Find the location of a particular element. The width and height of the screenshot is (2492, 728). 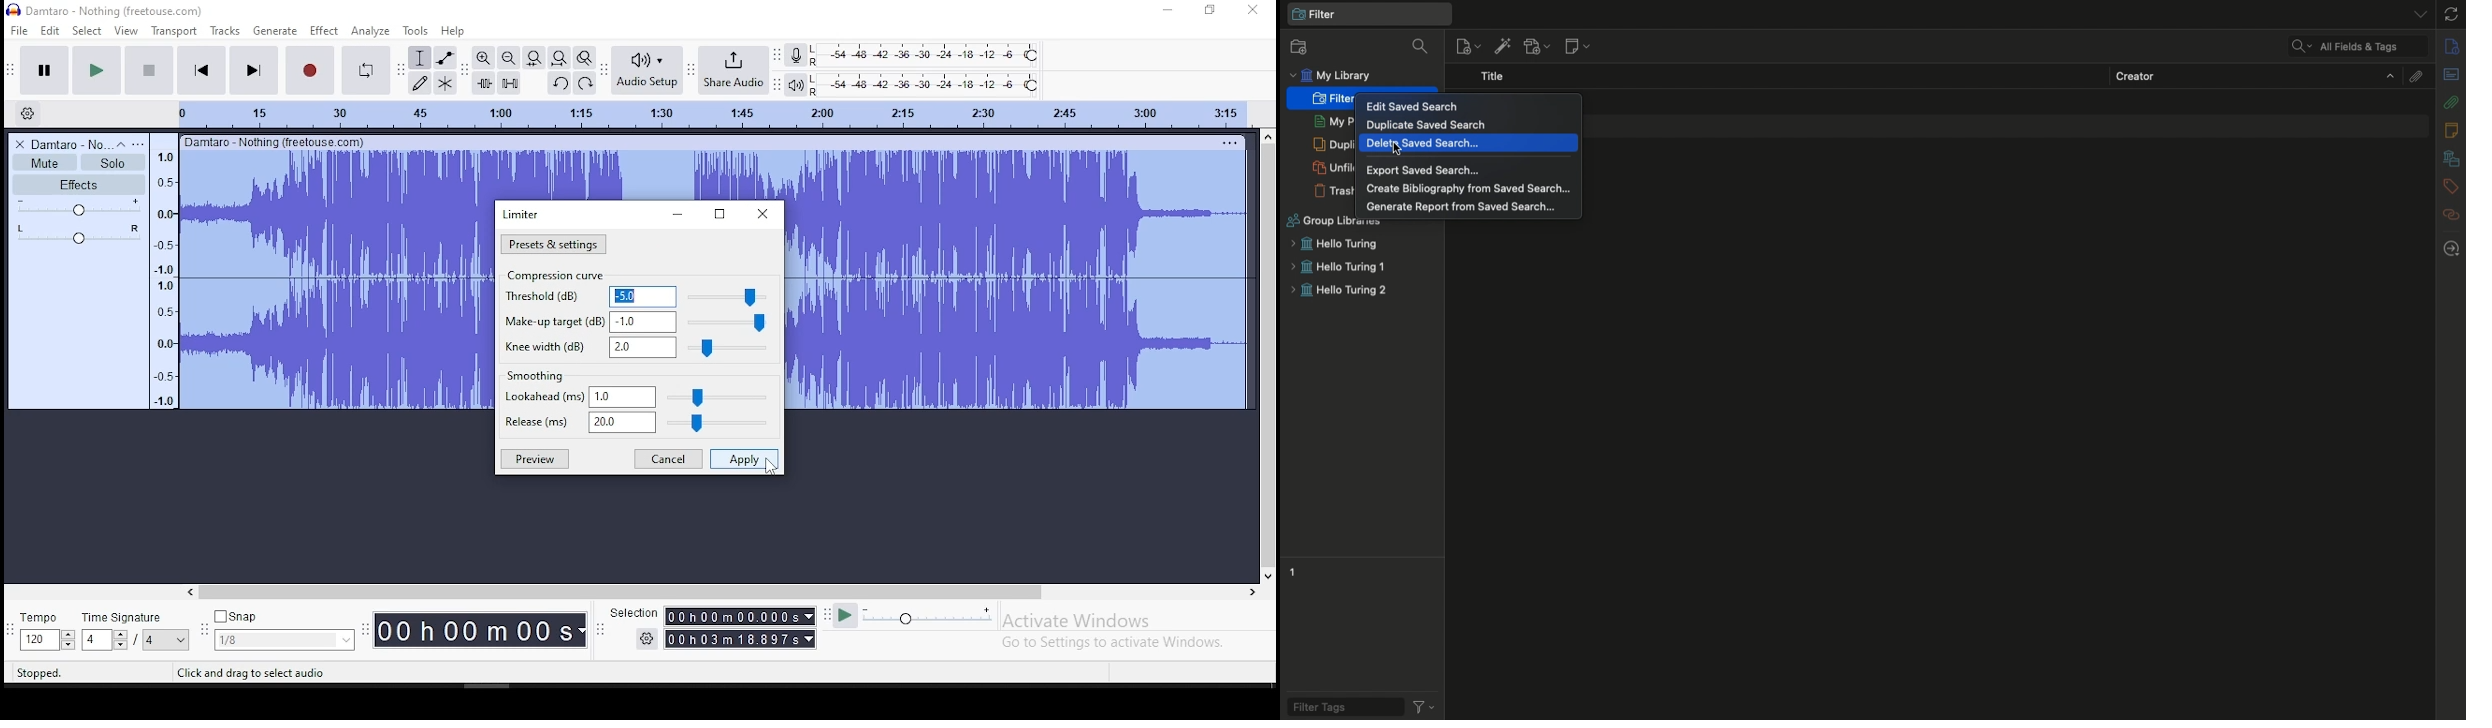

collapse is located at coordinates (121, 143).